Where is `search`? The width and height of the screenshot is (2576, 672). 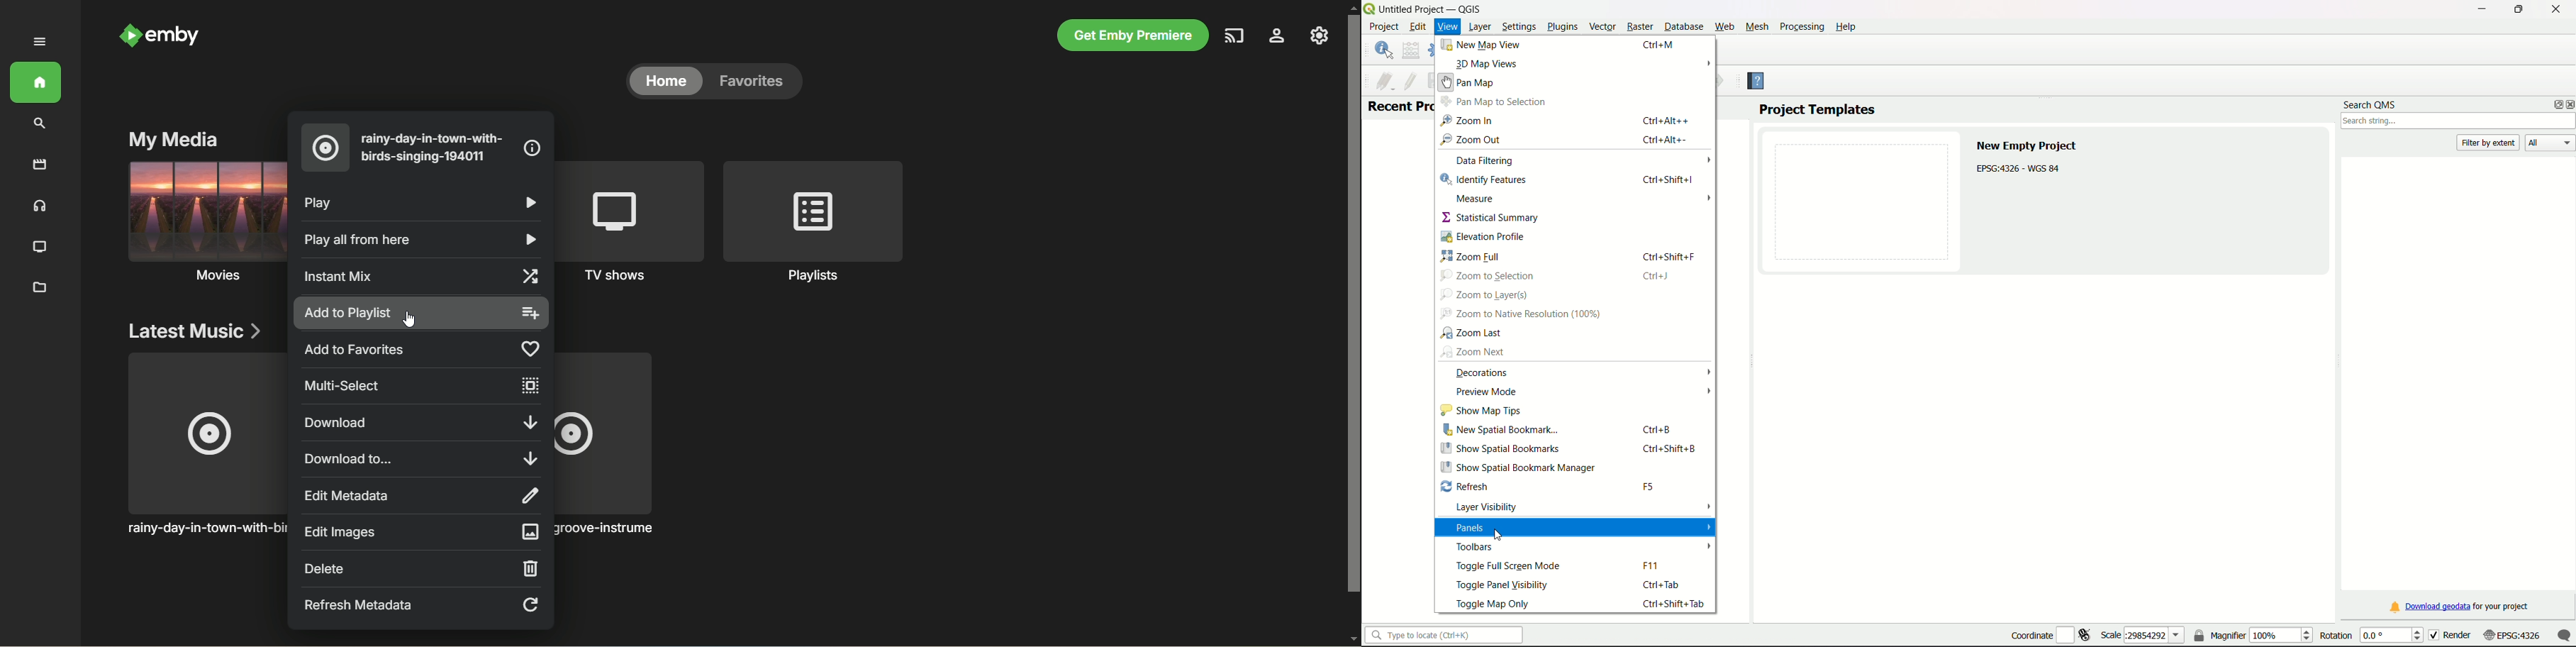
search is located at coordinates (40, 125).